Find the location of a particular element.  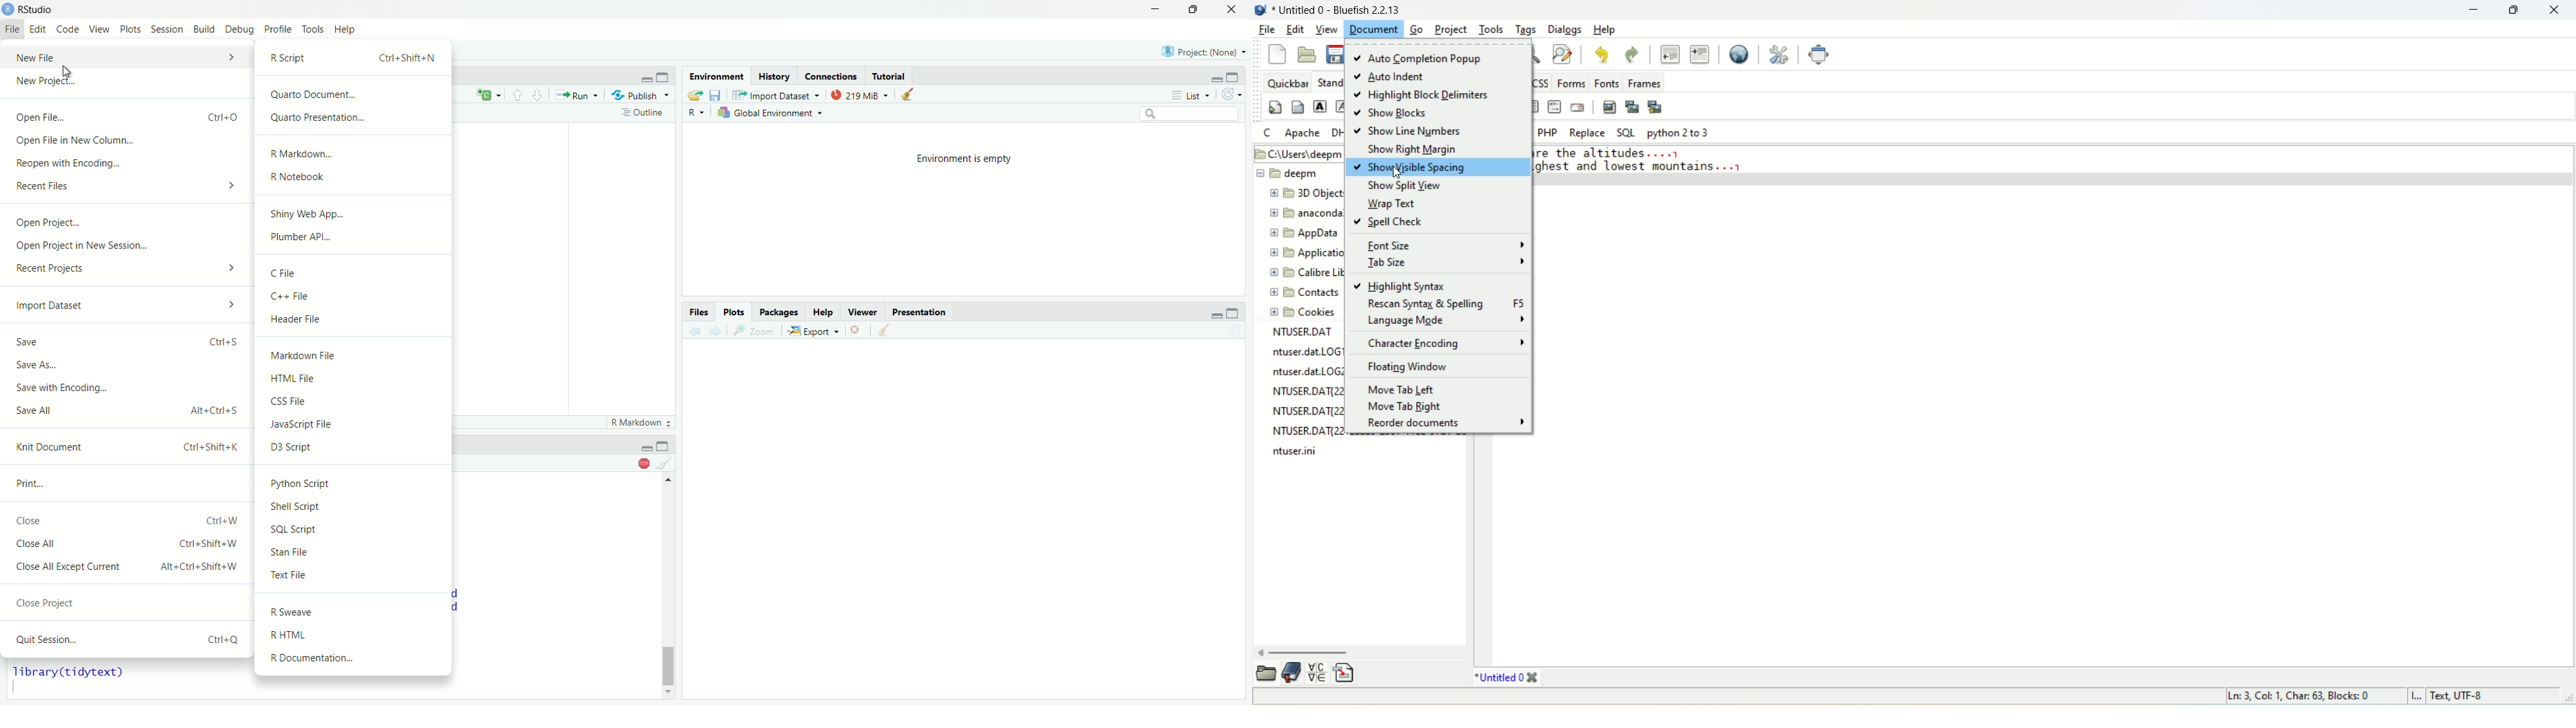

C++ File is located at coordinates (356, 294).